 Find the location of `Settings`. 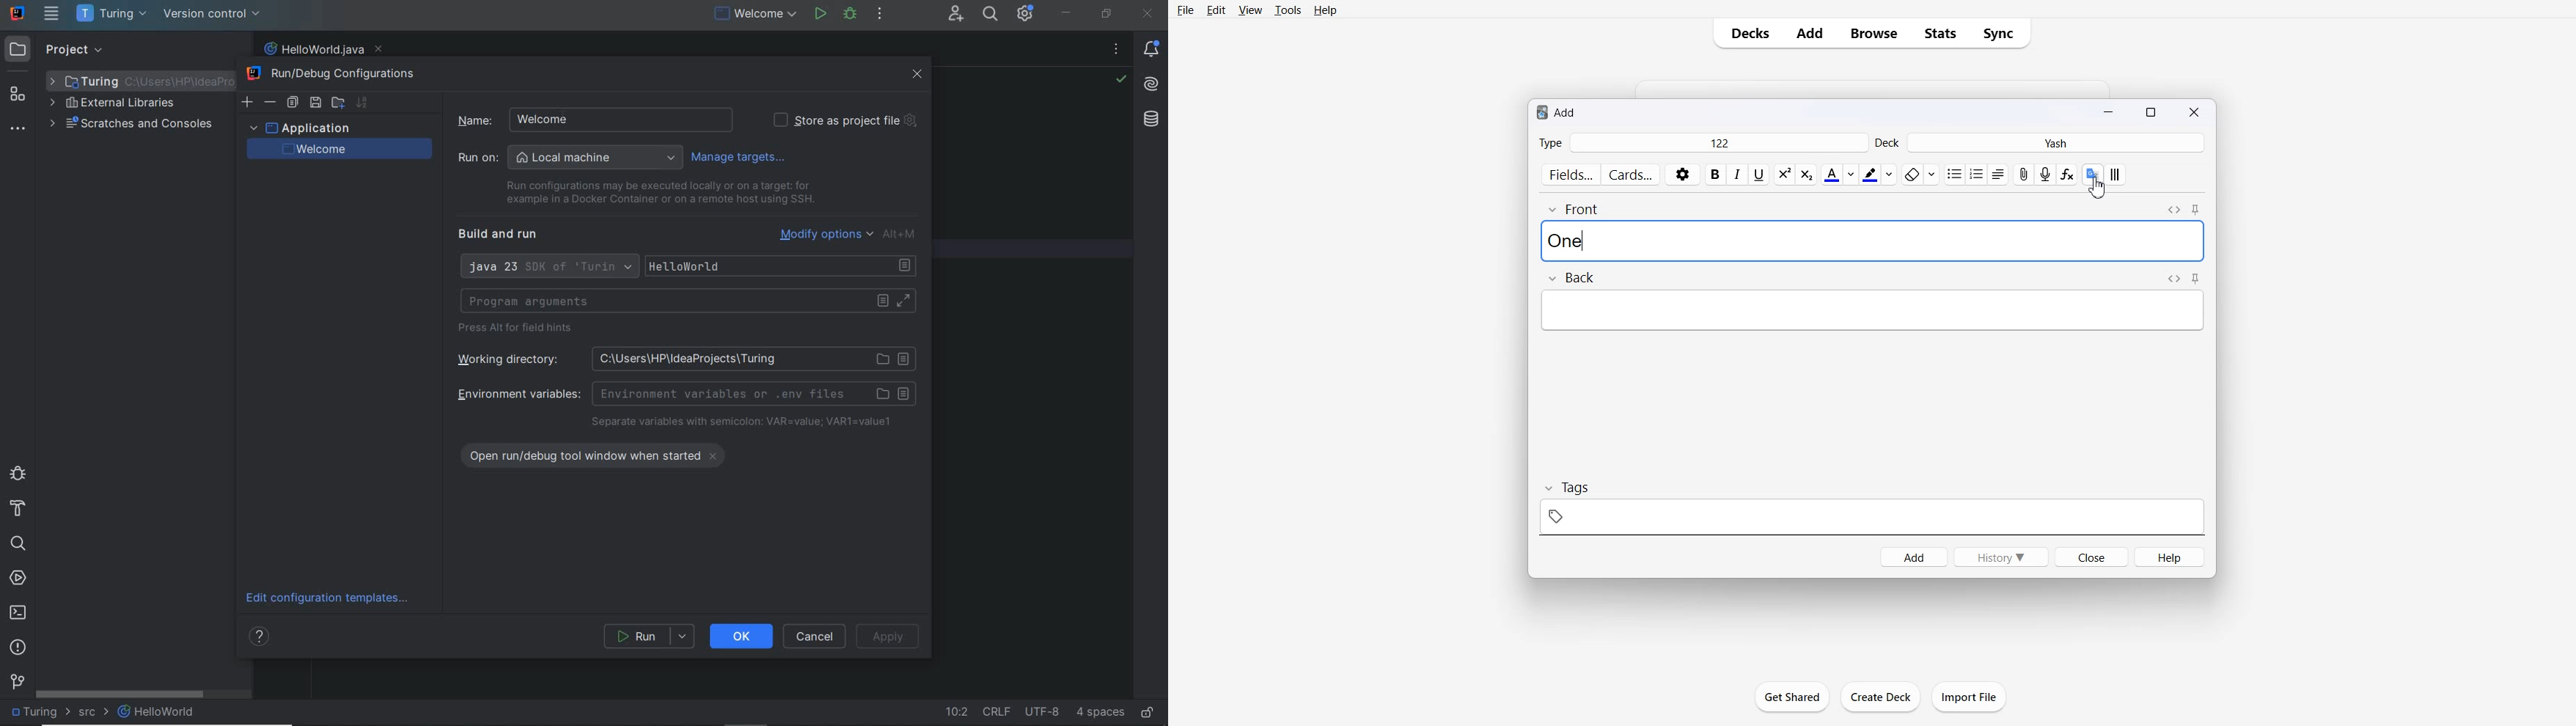

Settings is located at coordinates (1683, 175).